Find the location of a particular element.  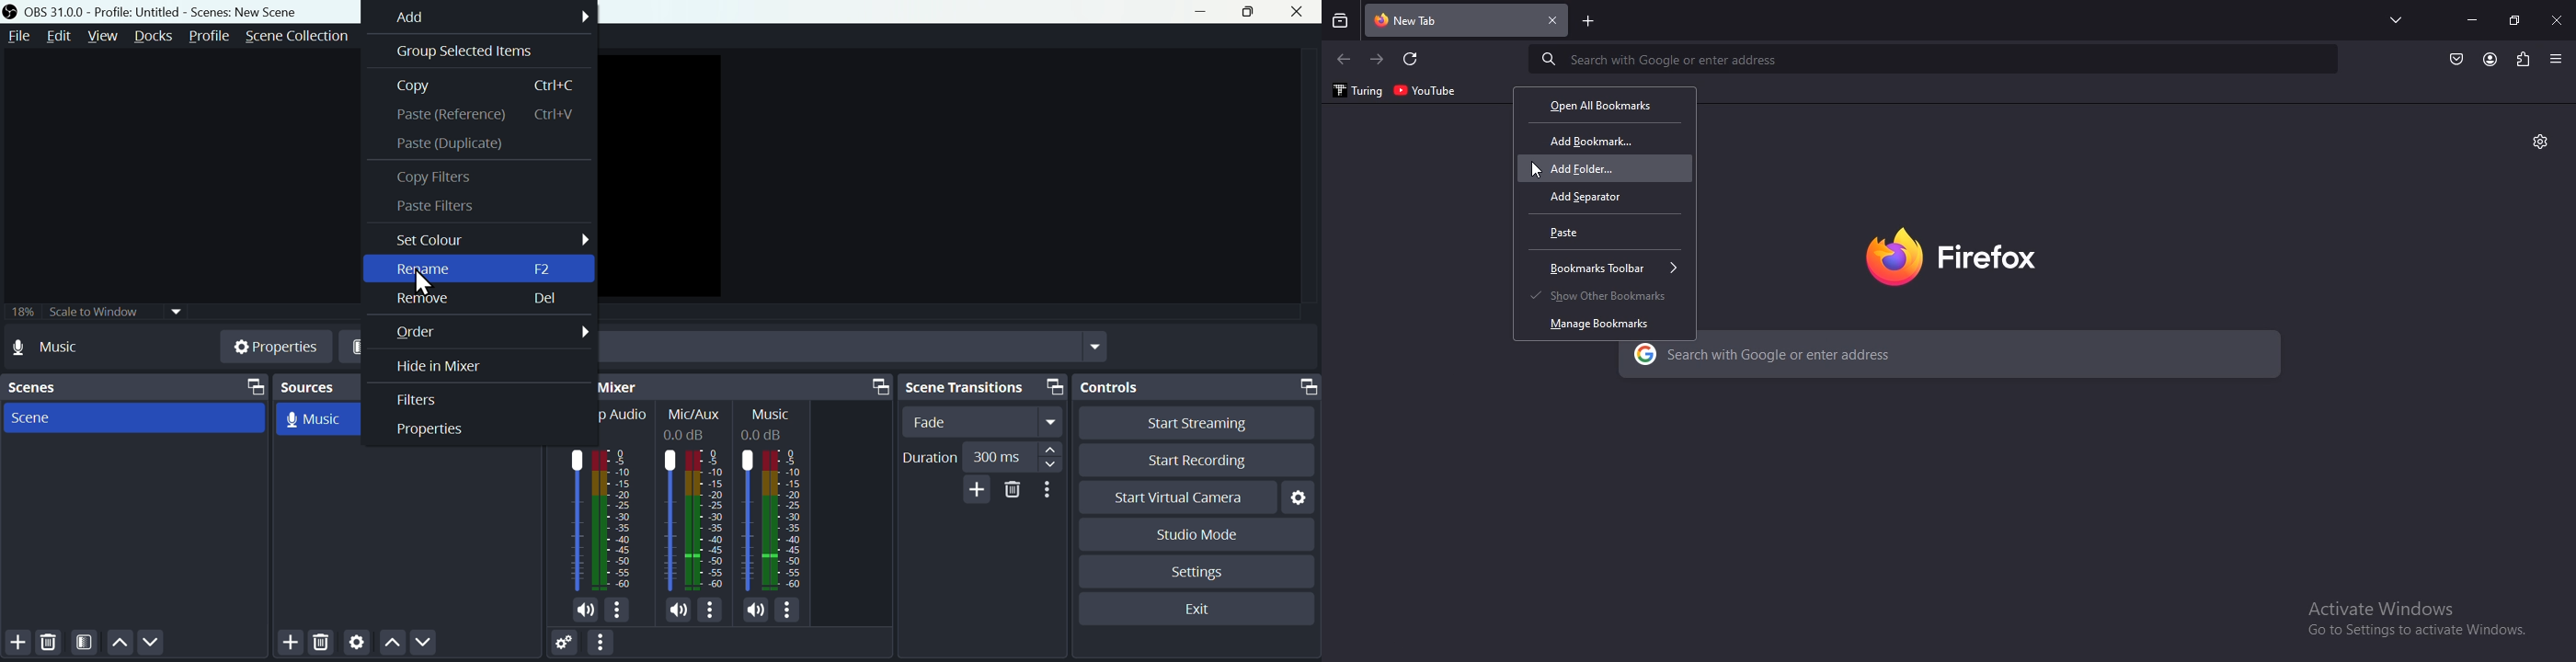

Scene transitions is located at coordinates (986, 387).